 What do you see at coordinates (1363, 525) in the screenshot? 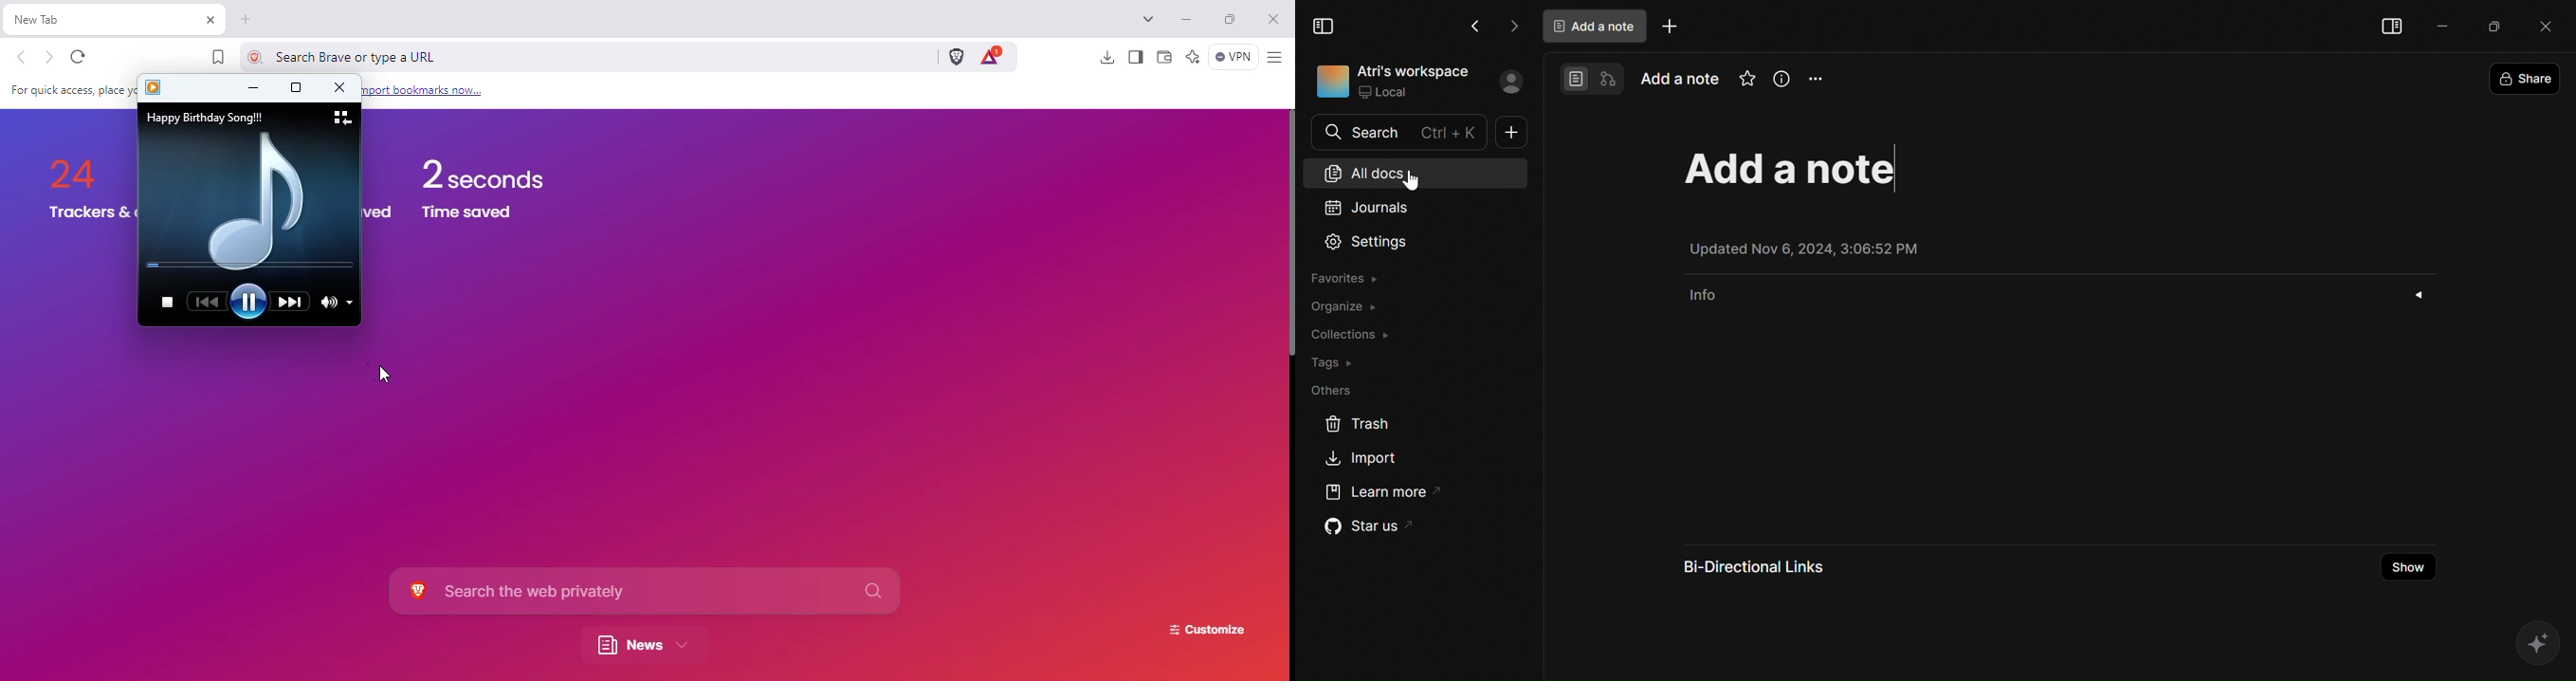
I see `Star us` at bounding box center [1363, 525].